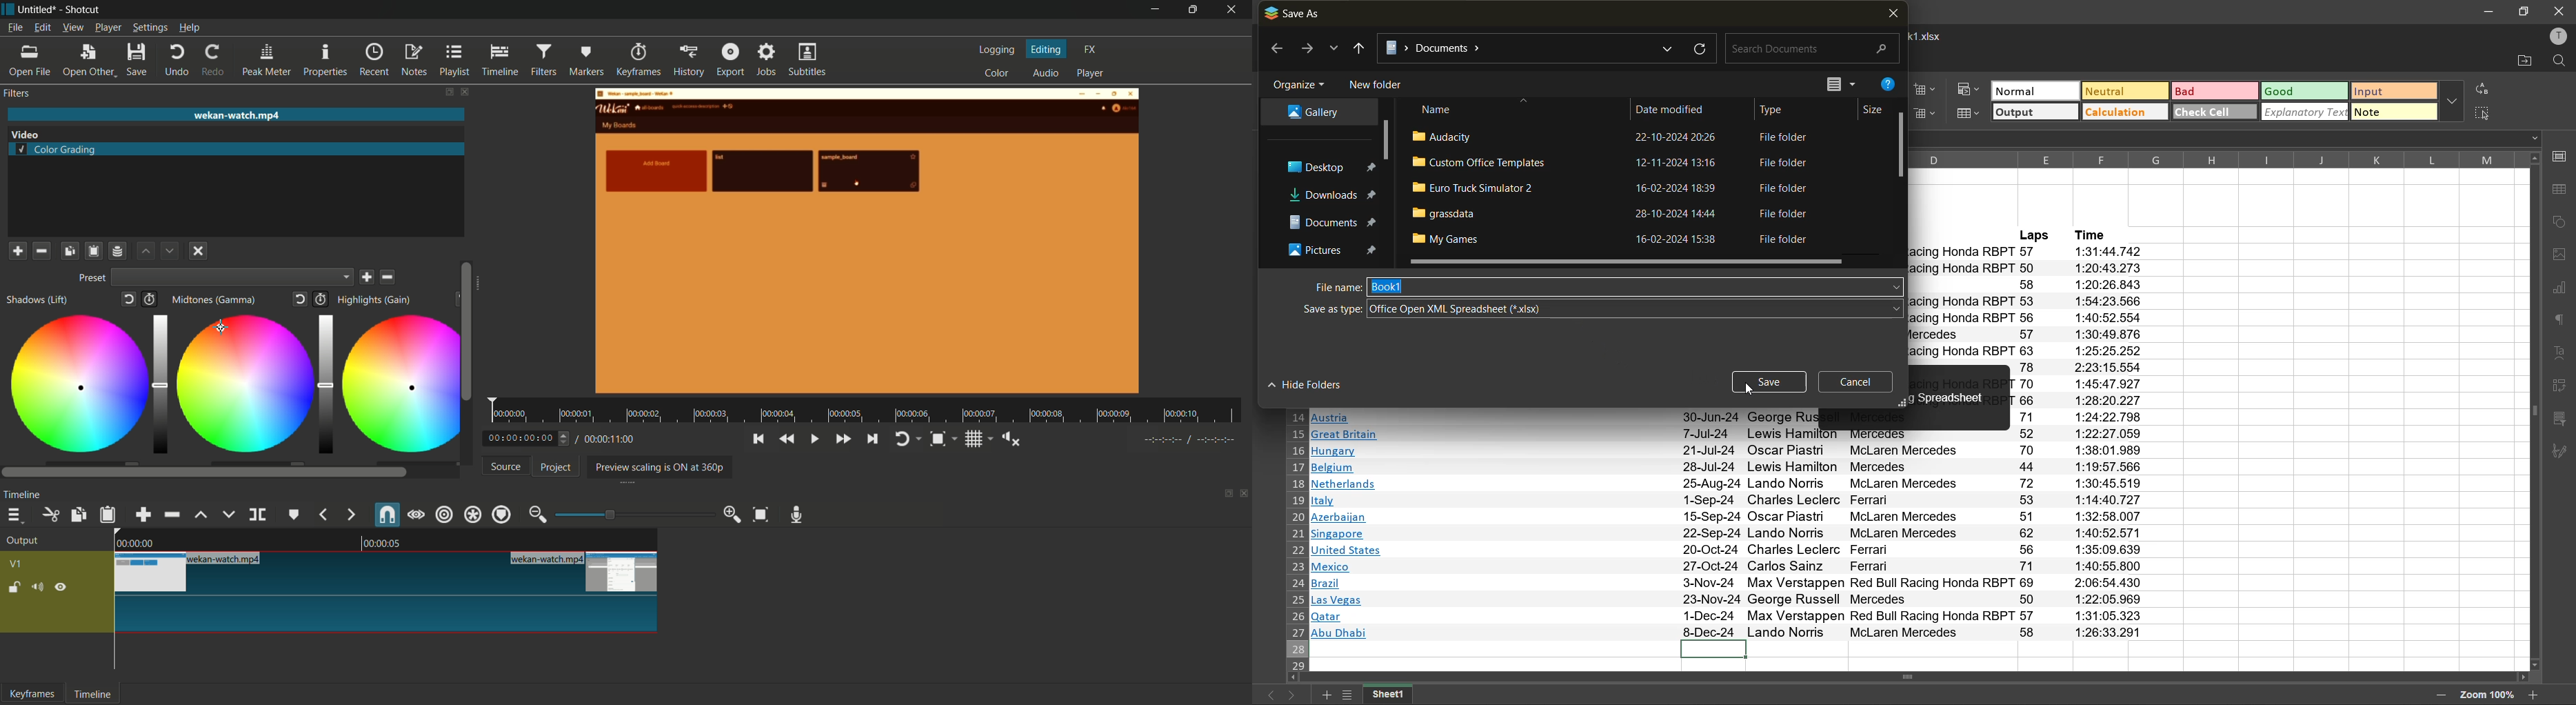 The image size is (2576, 728). What do you see at coordinates (243, 382) in the screenshot?
I see `color adjustment` at bounding box center [243, 382].